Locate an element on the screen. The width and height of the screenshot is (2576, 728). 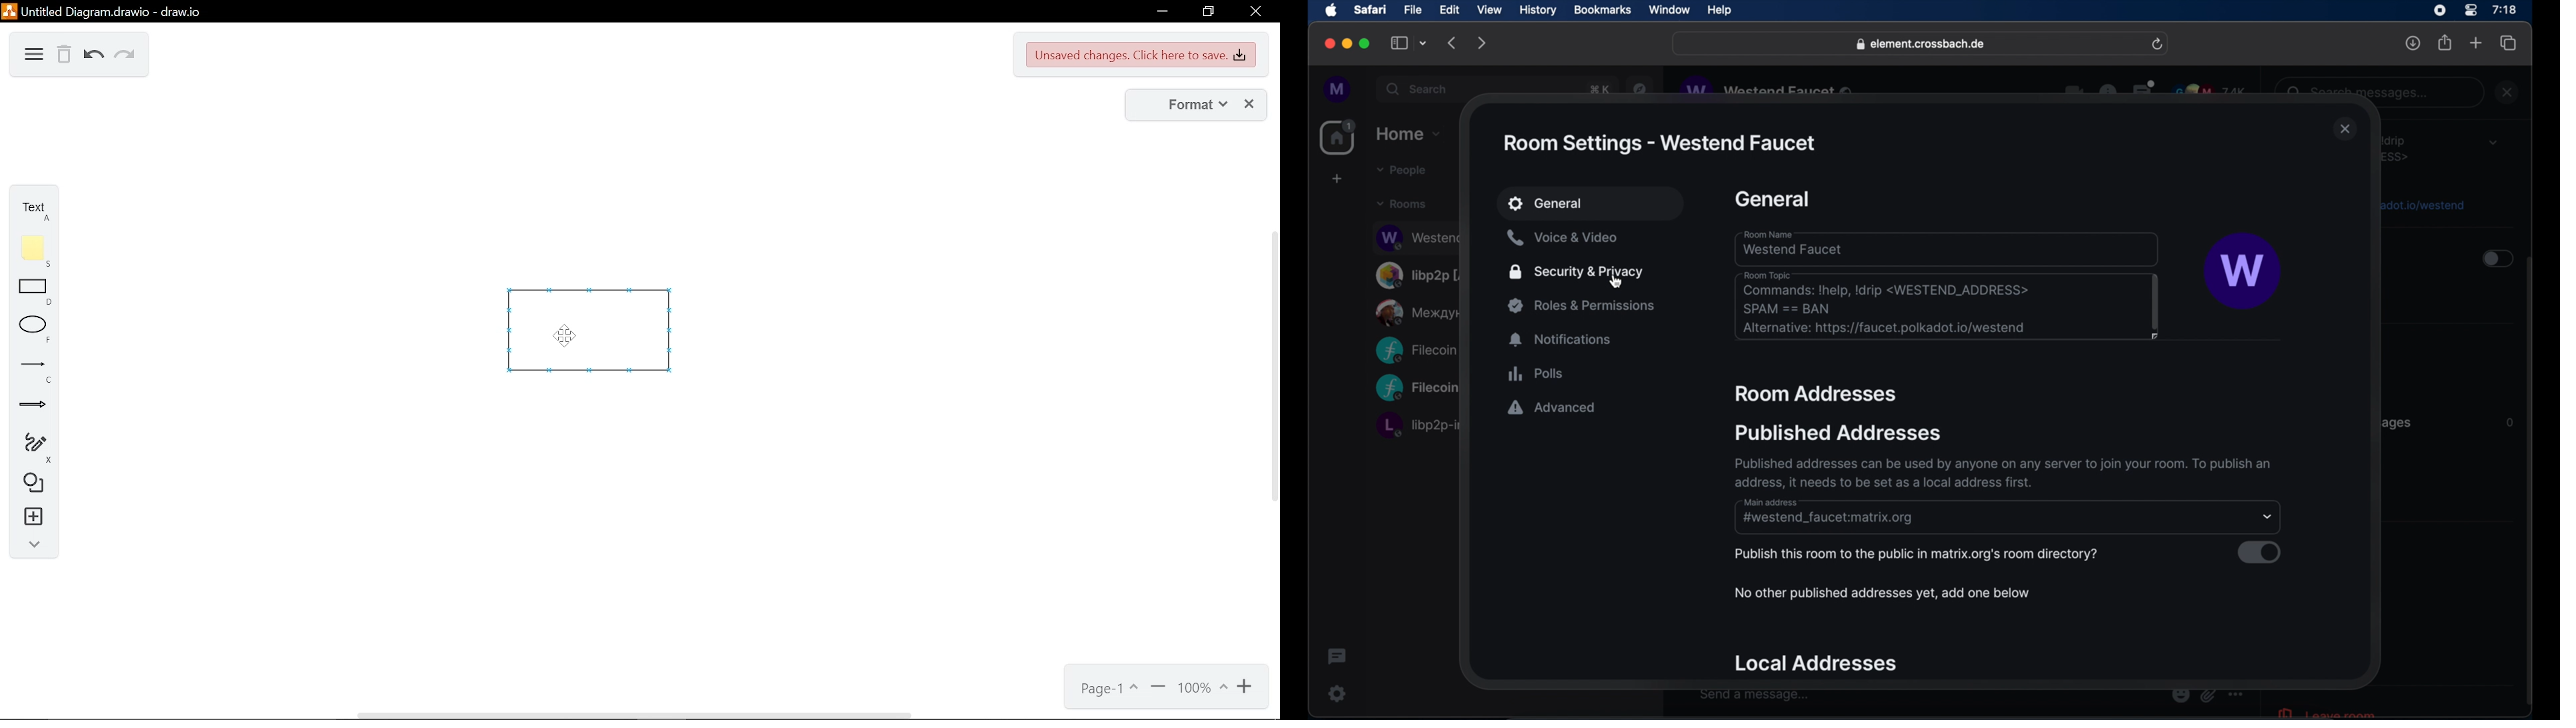
screen recorder icon is located at coordinates (2439, 11).